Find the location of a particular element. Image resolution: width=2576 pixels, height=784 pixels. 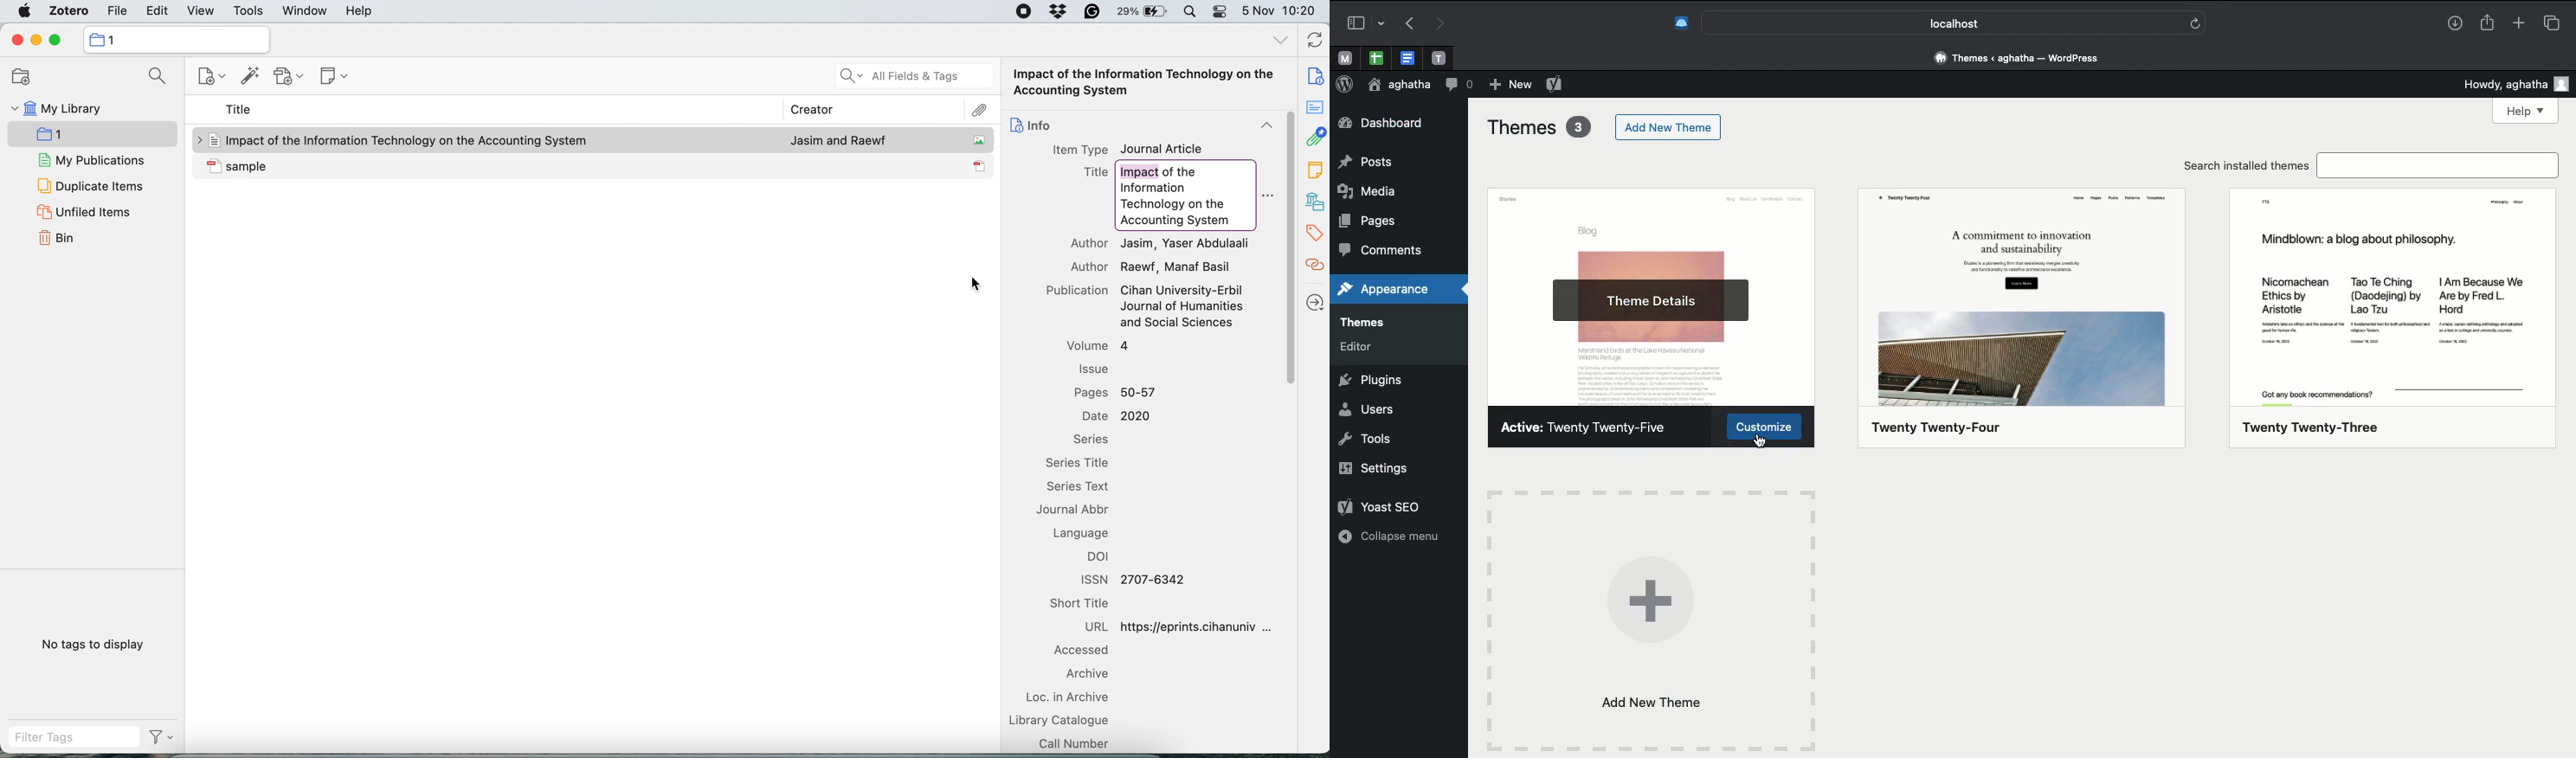

info is located at coordinates (1042, 125).